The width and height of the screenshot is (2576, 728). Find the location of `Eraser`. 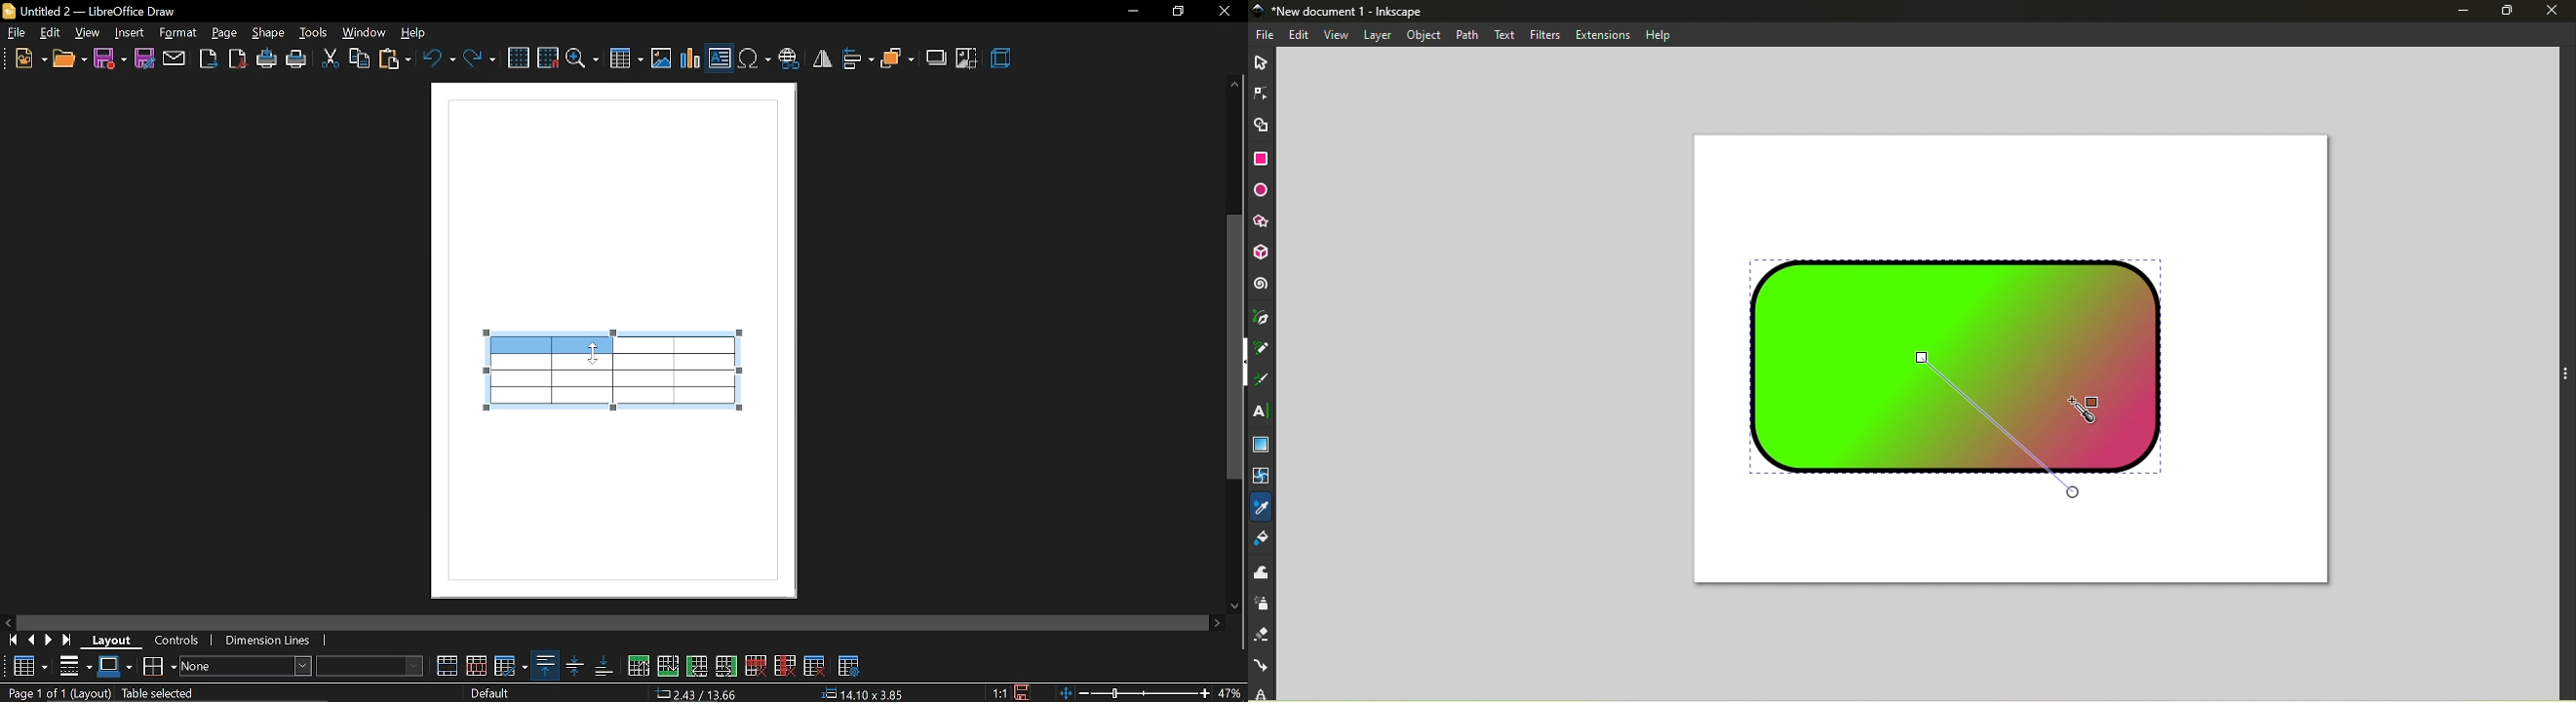

Eraser is located at coordinates (1263, 631).